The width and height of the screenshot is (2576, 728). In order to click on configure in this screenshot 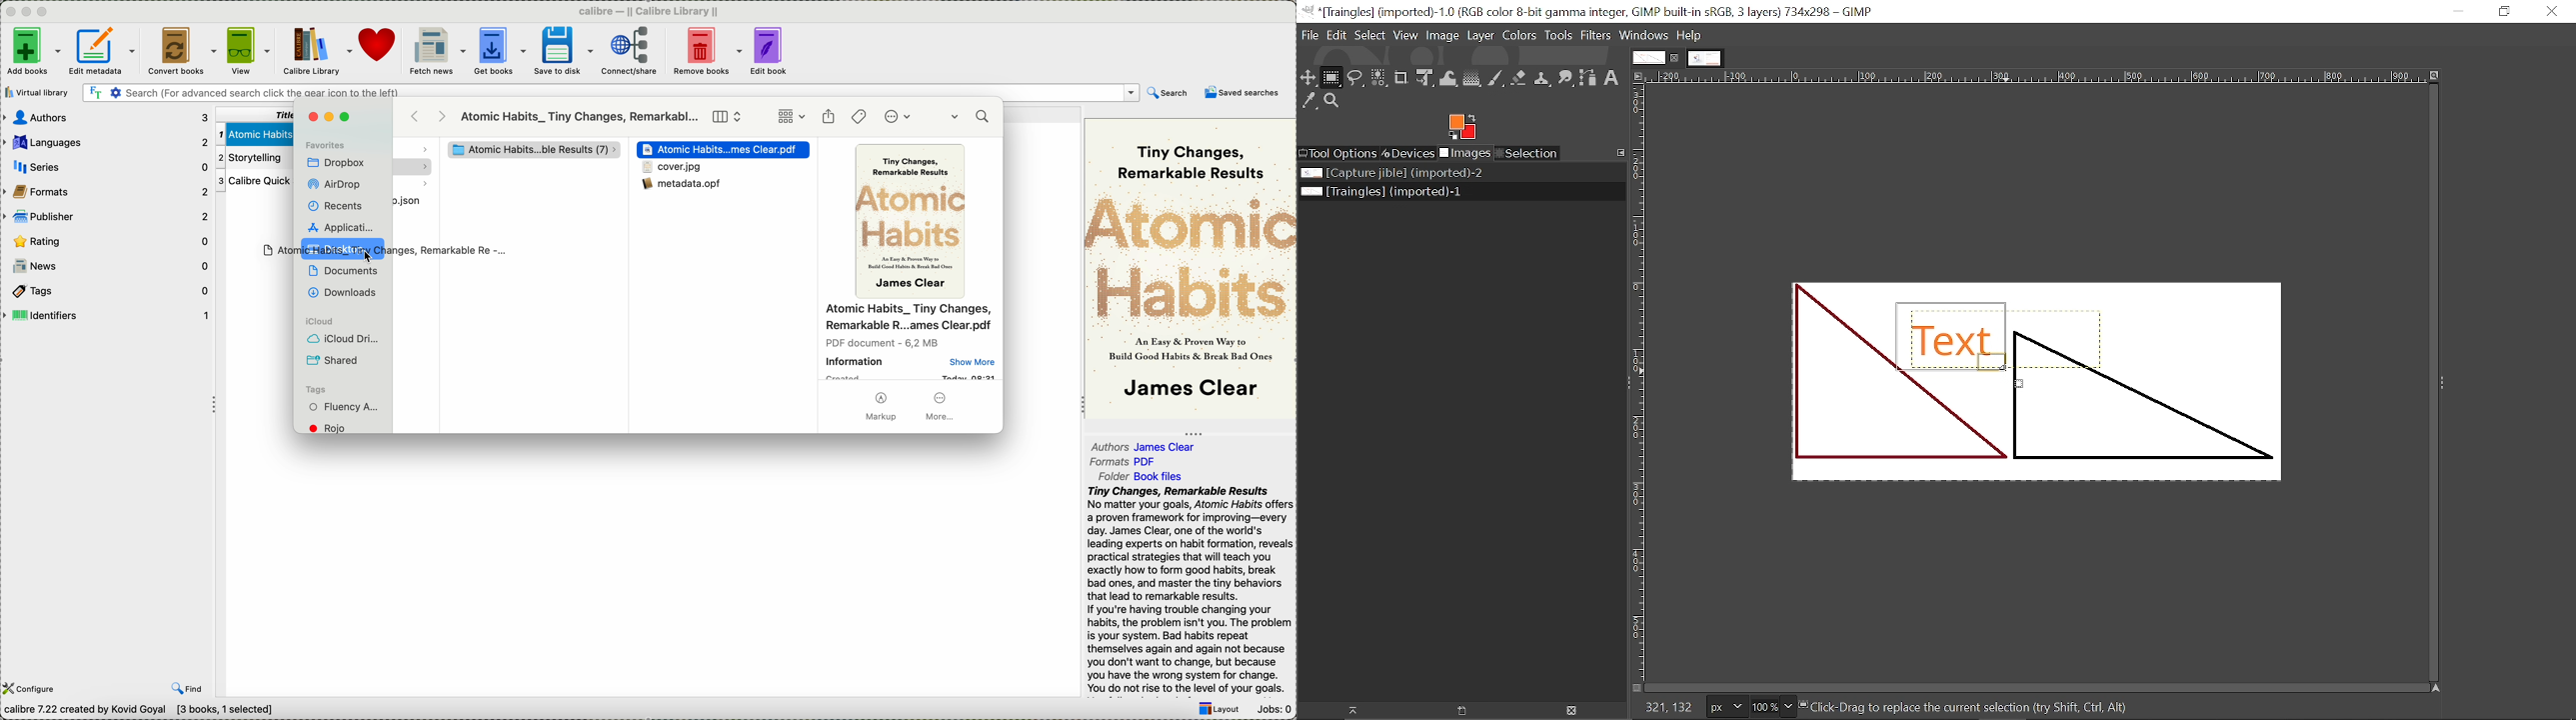, I will do `click(32, 689)`.